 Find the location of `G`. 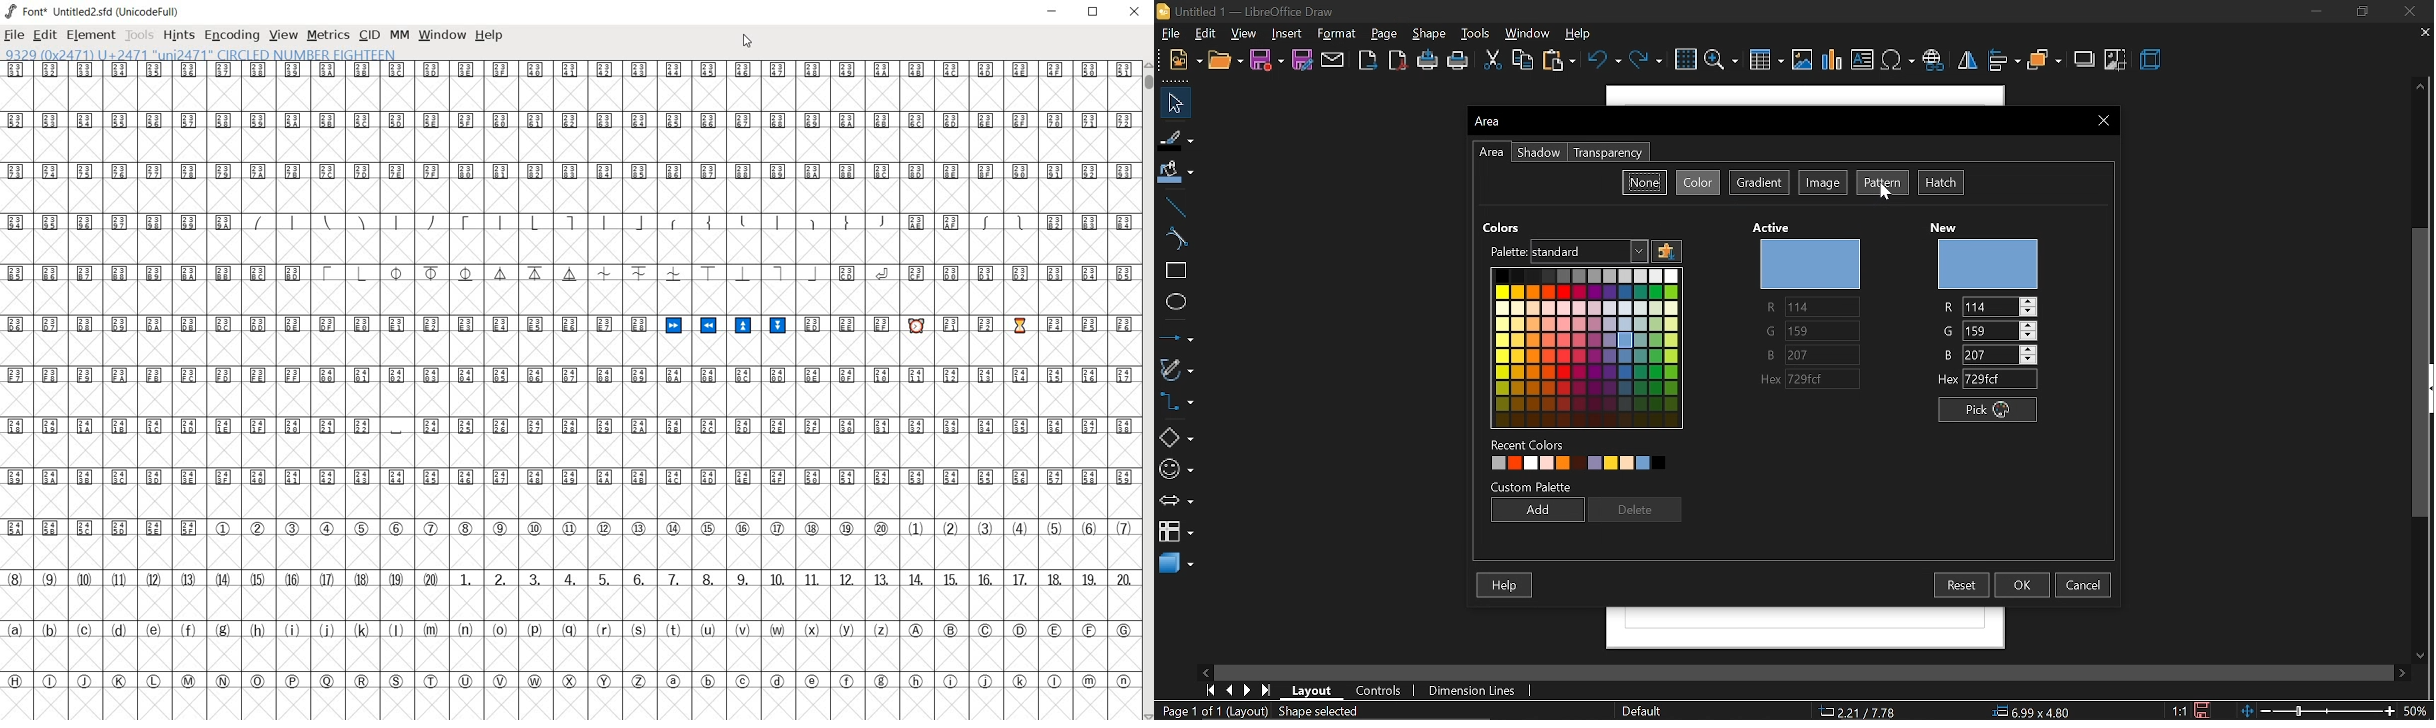

G is located at coordinates (1766, 333).